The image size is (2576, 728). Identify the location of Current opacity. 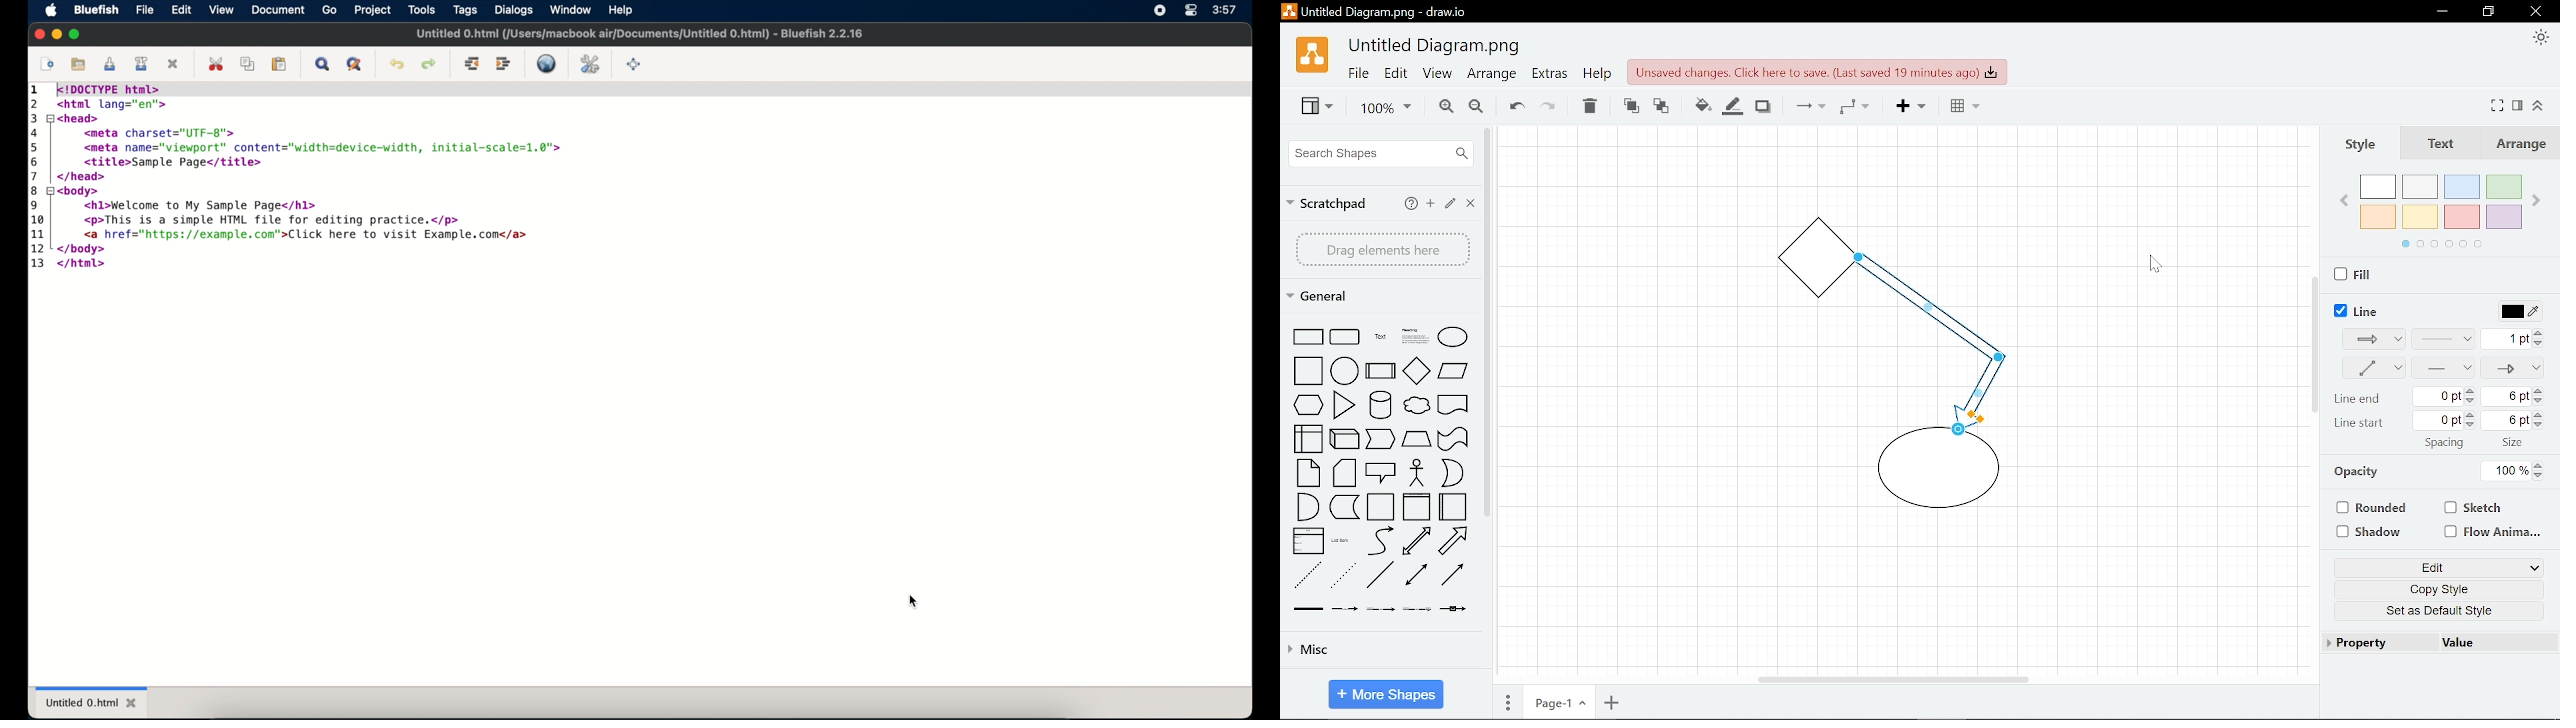
(2507, 470).